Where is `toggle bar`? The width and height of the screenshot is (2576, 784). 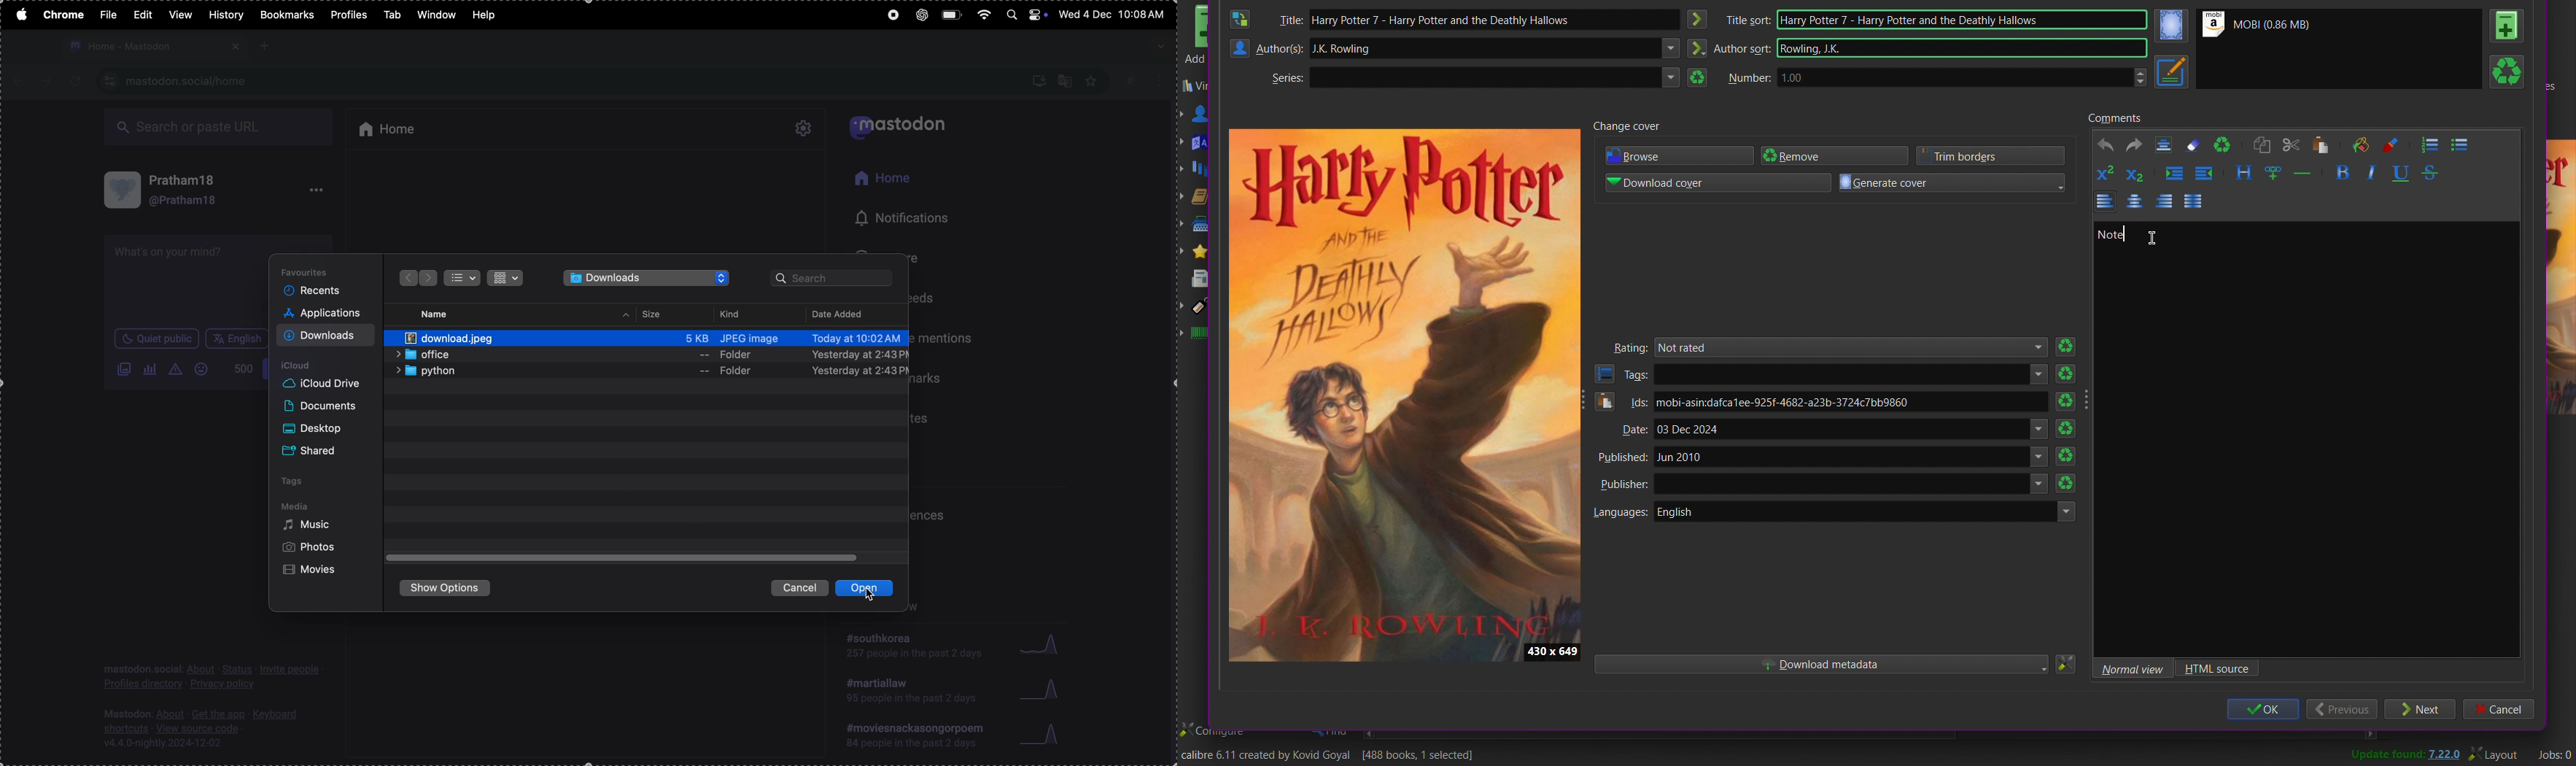
toggle bar is located at coordinates (624, 558).